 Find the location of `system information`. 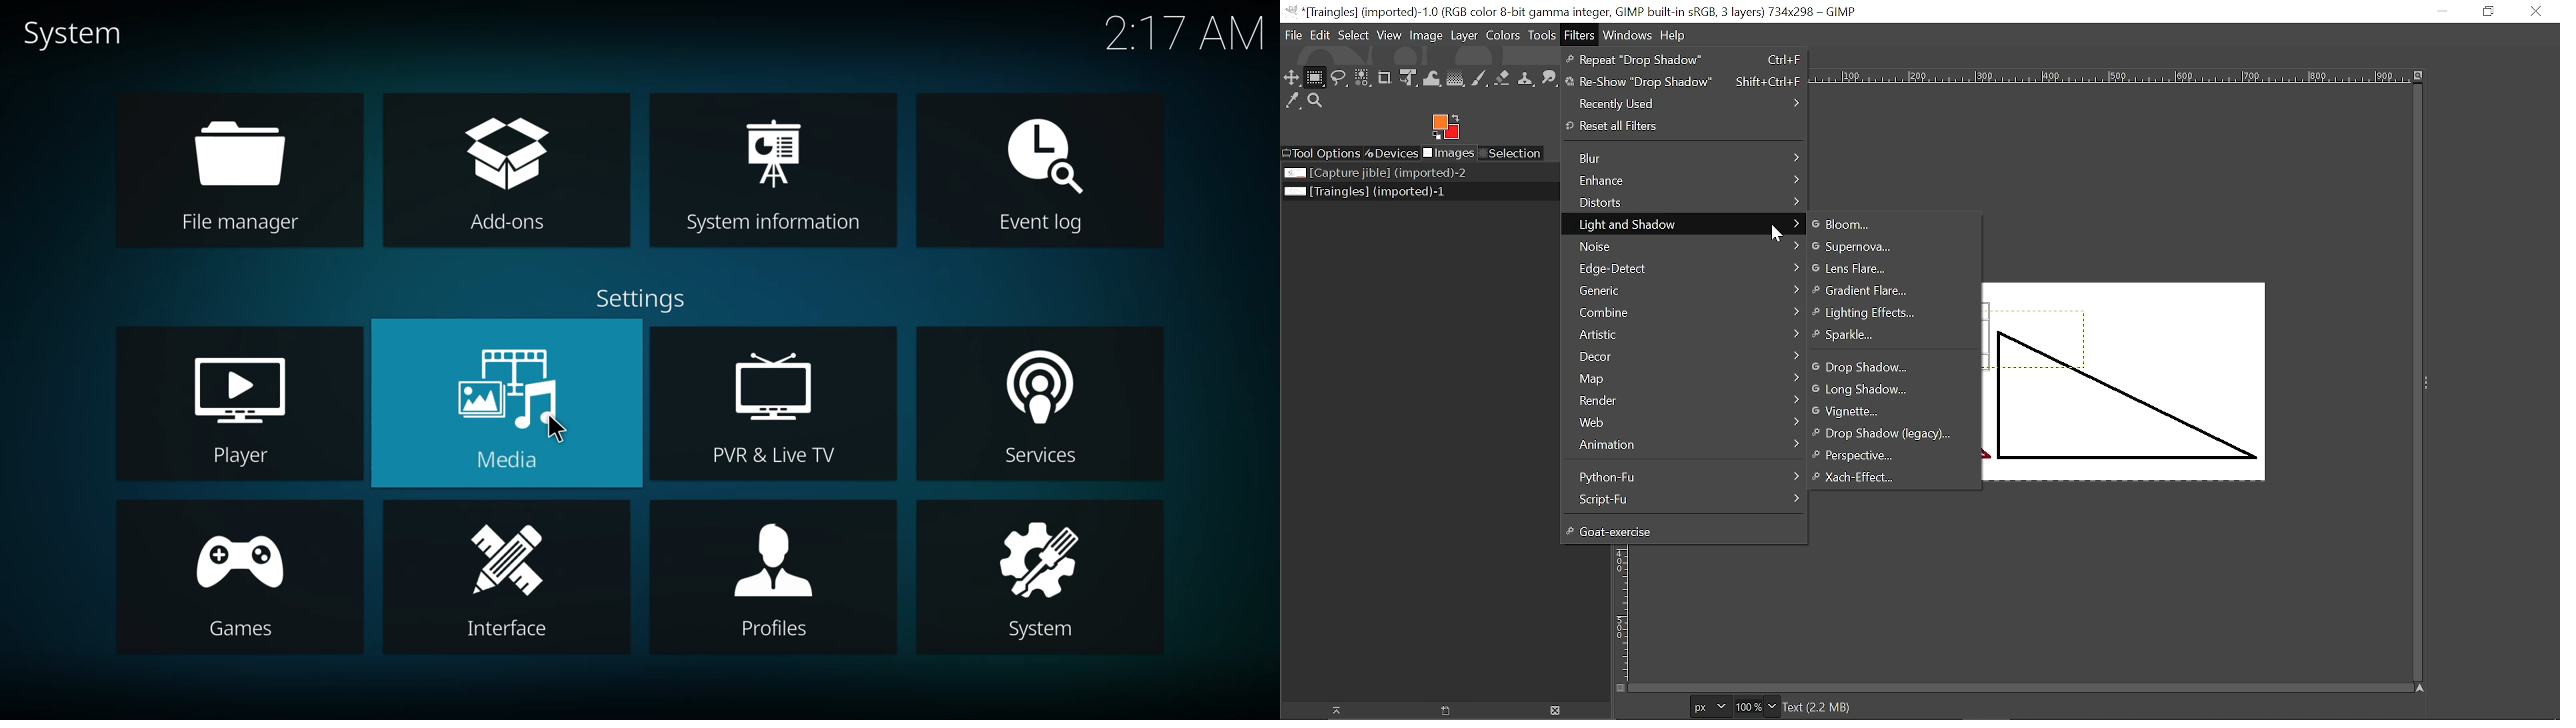

system information is located at coordinates (774, 172).